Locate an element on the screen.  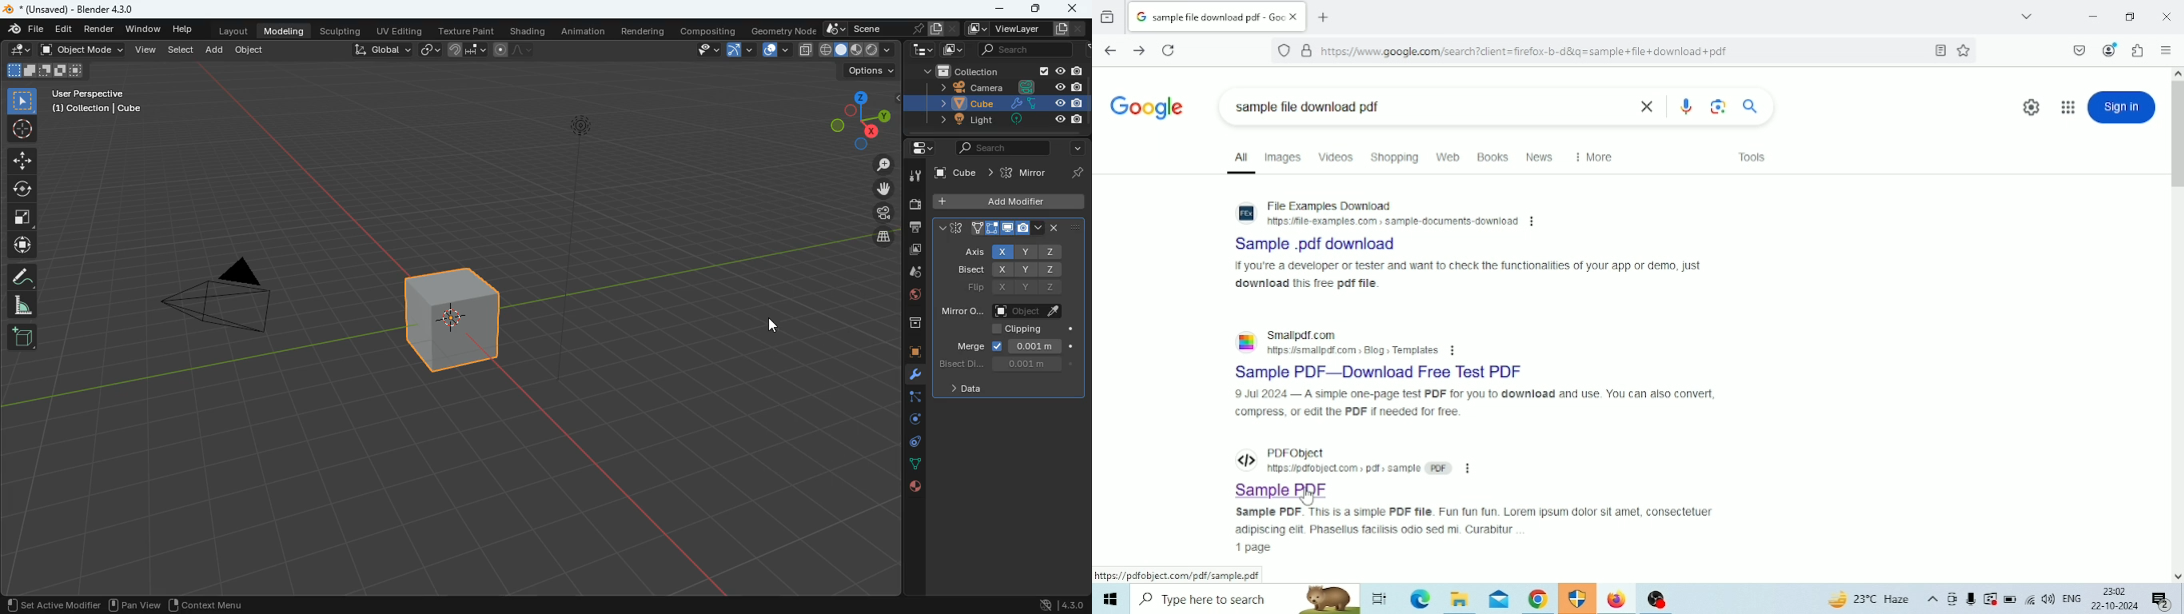
Title of the search is located at coordinates (1382, 372).